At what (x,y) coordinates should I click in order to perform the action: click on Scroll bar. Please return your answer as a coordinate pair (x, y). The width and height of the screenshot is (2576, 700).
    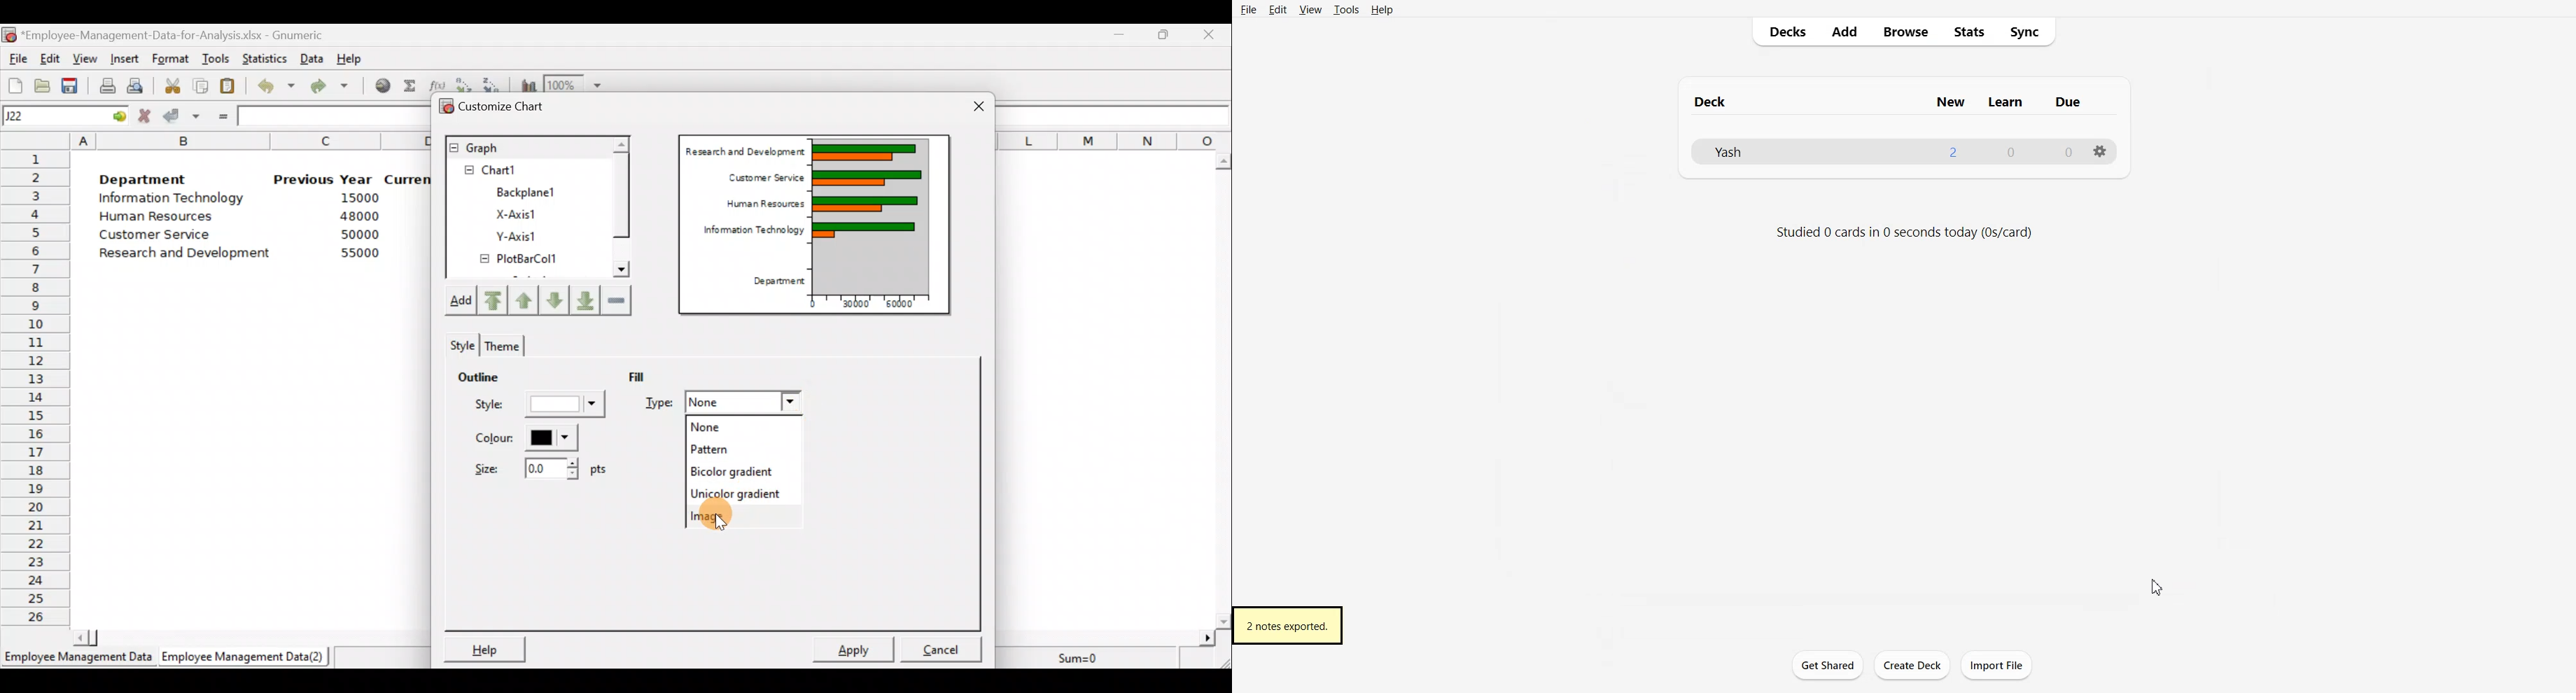
    Looking at the image, I should click on (620, 209).